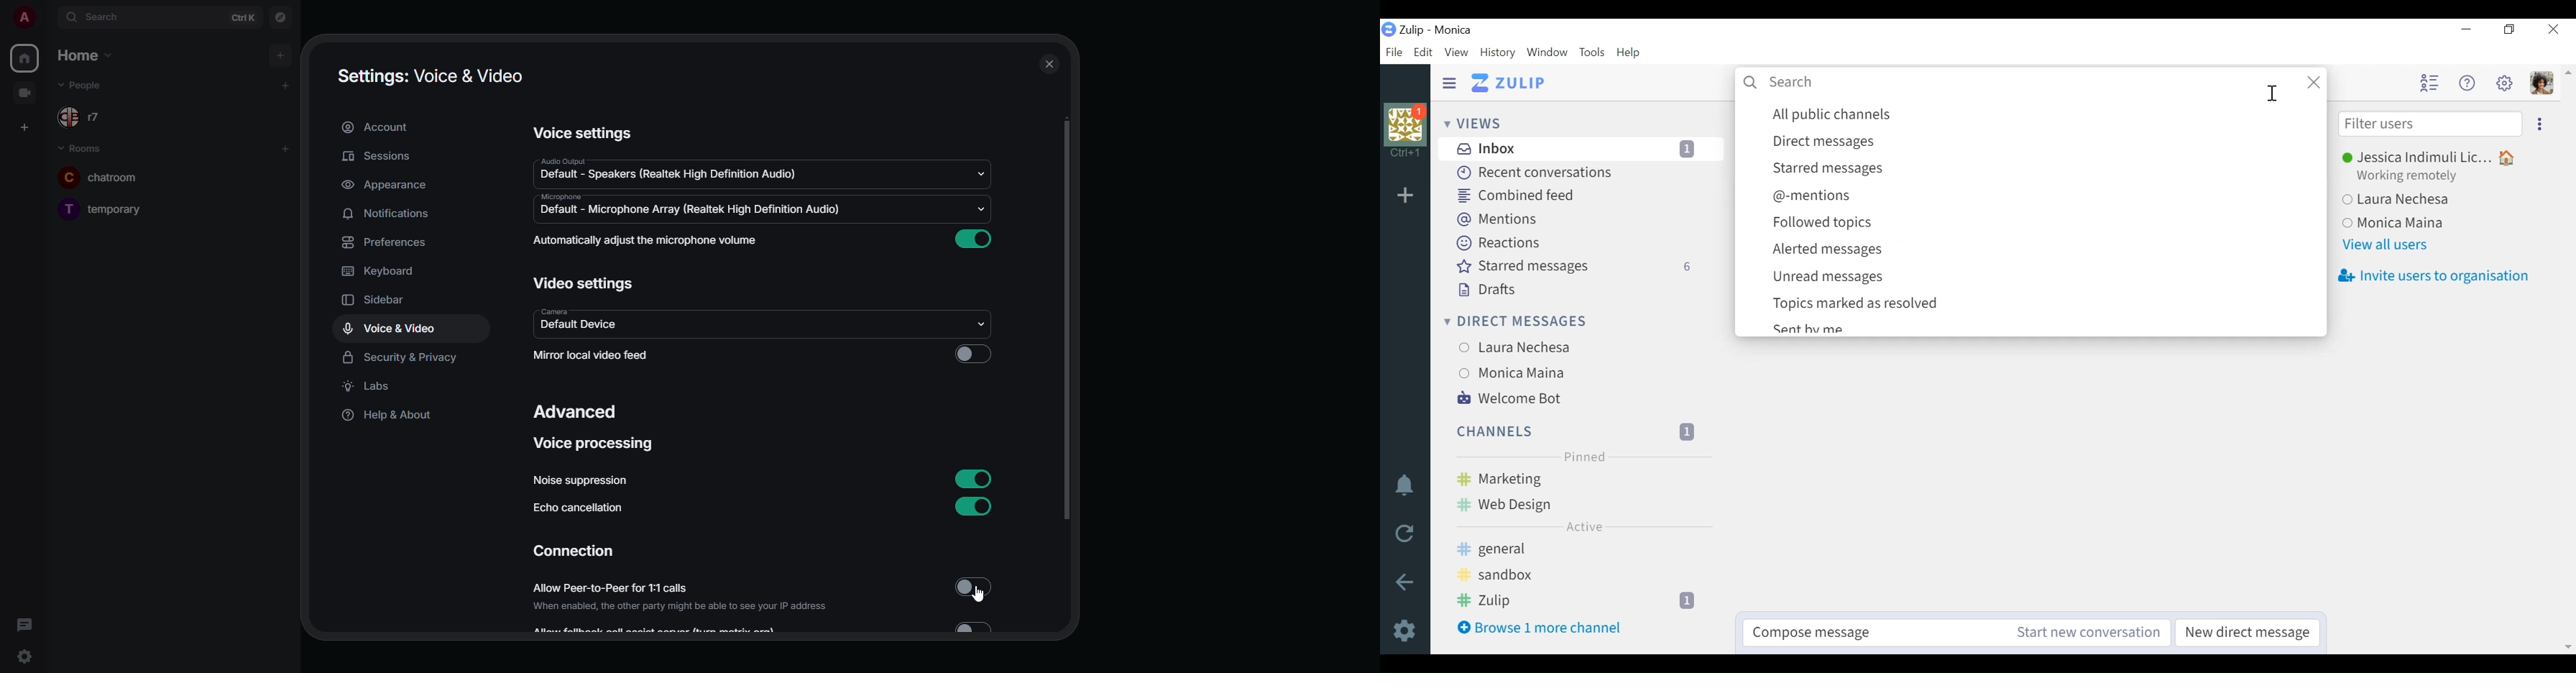 This screenshot has height=700, width=2576. Describe the element at coordinates (1514, 322) in the screenshot. I see `Direct messages` at that location.